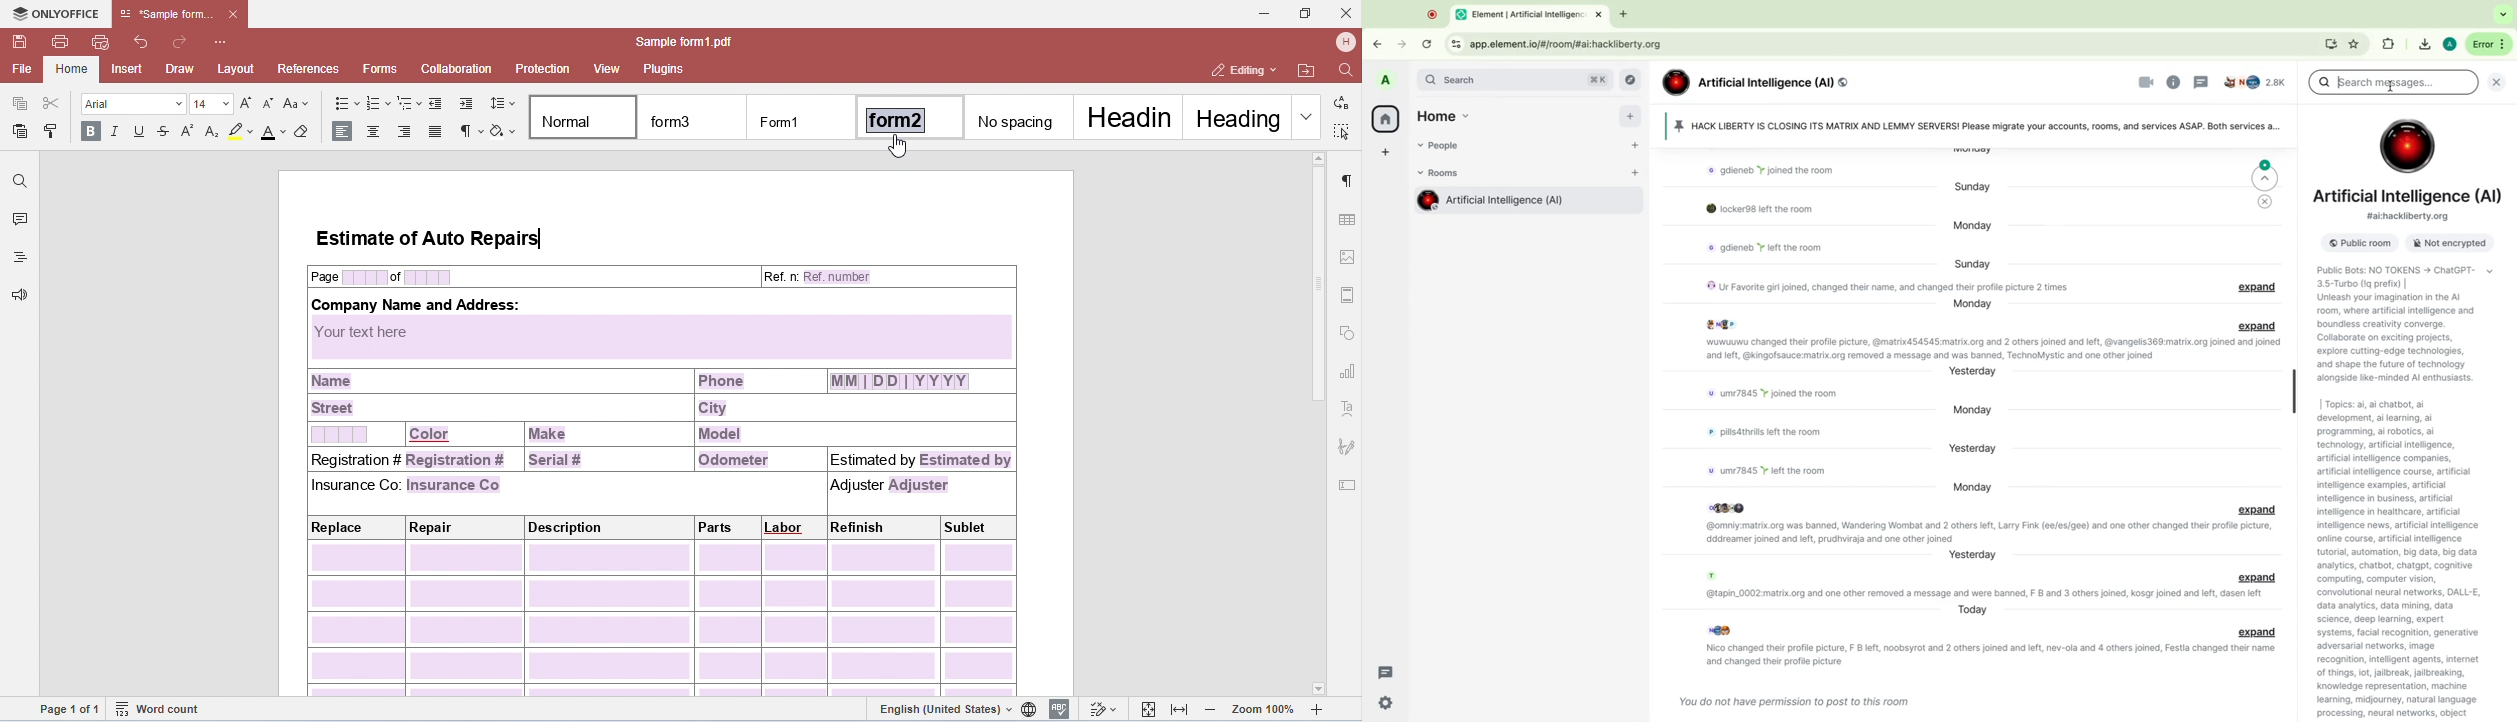 This screenshot has height=728, width=2520. Describe the element at coordinates (1456, 45) in the screenshot. I see `view site information` at that location.